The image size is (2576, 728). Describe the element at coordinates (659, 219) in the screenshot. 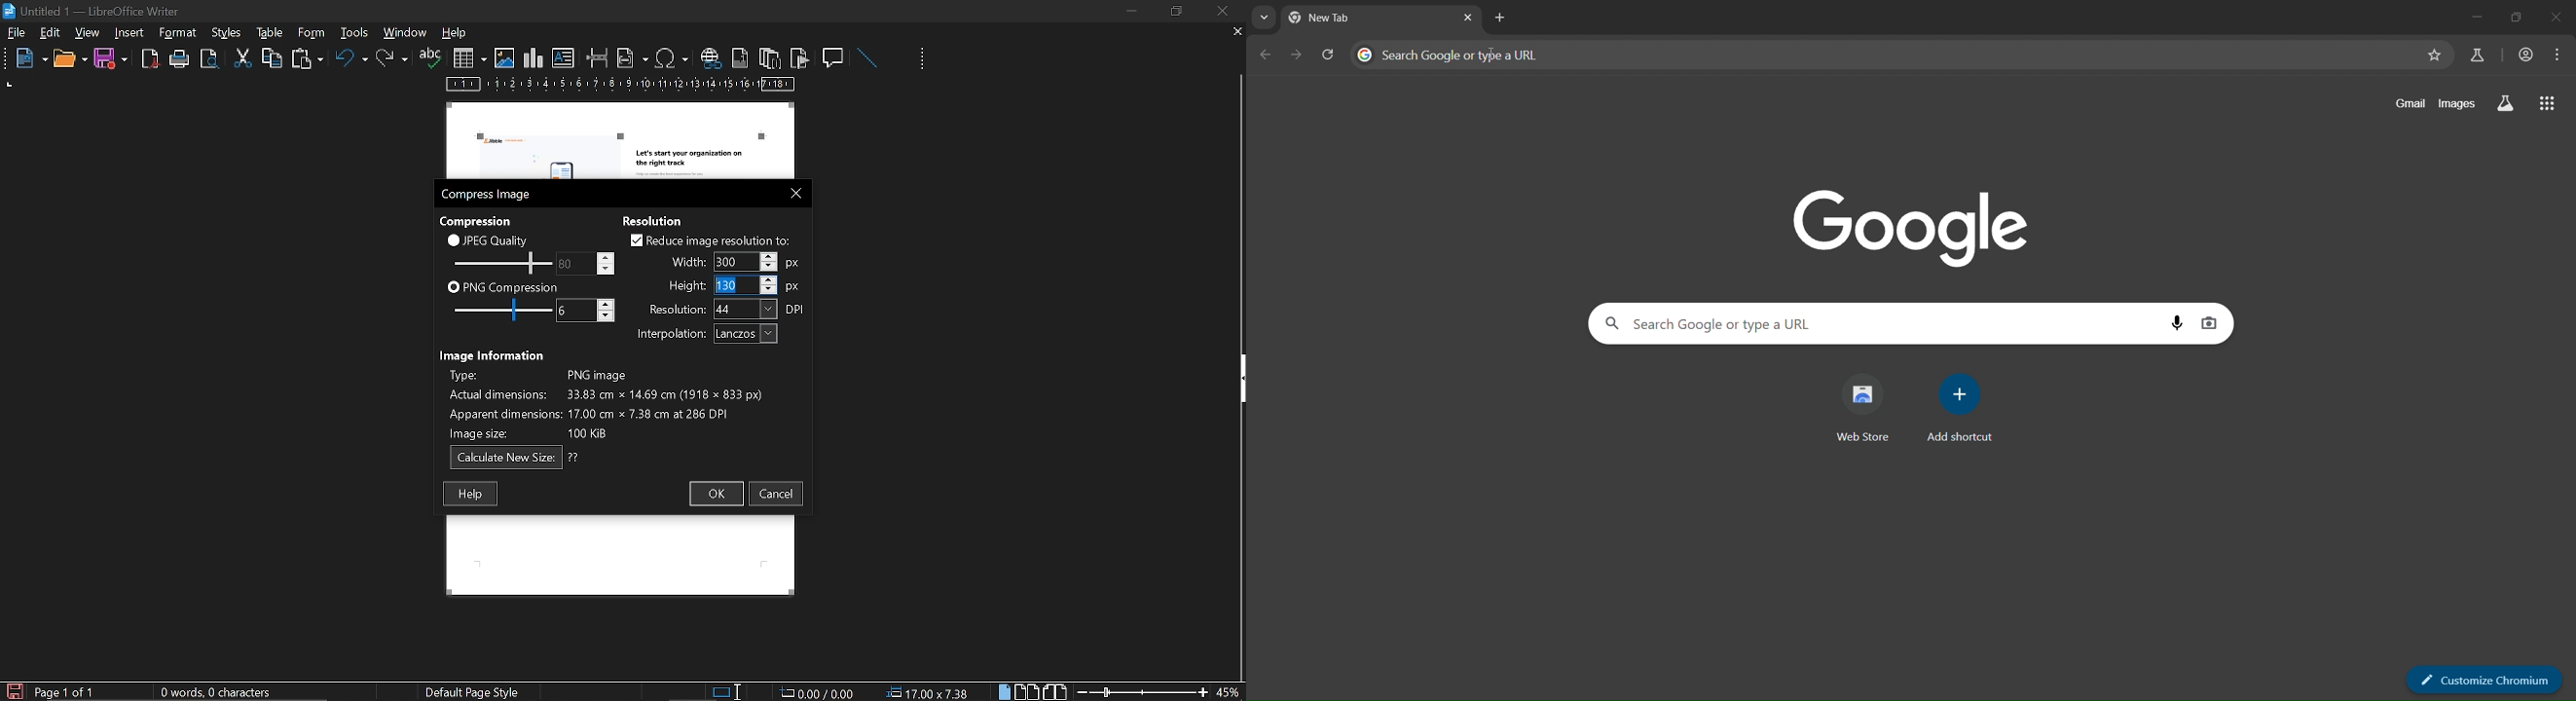

I see `Resolution` at that location.